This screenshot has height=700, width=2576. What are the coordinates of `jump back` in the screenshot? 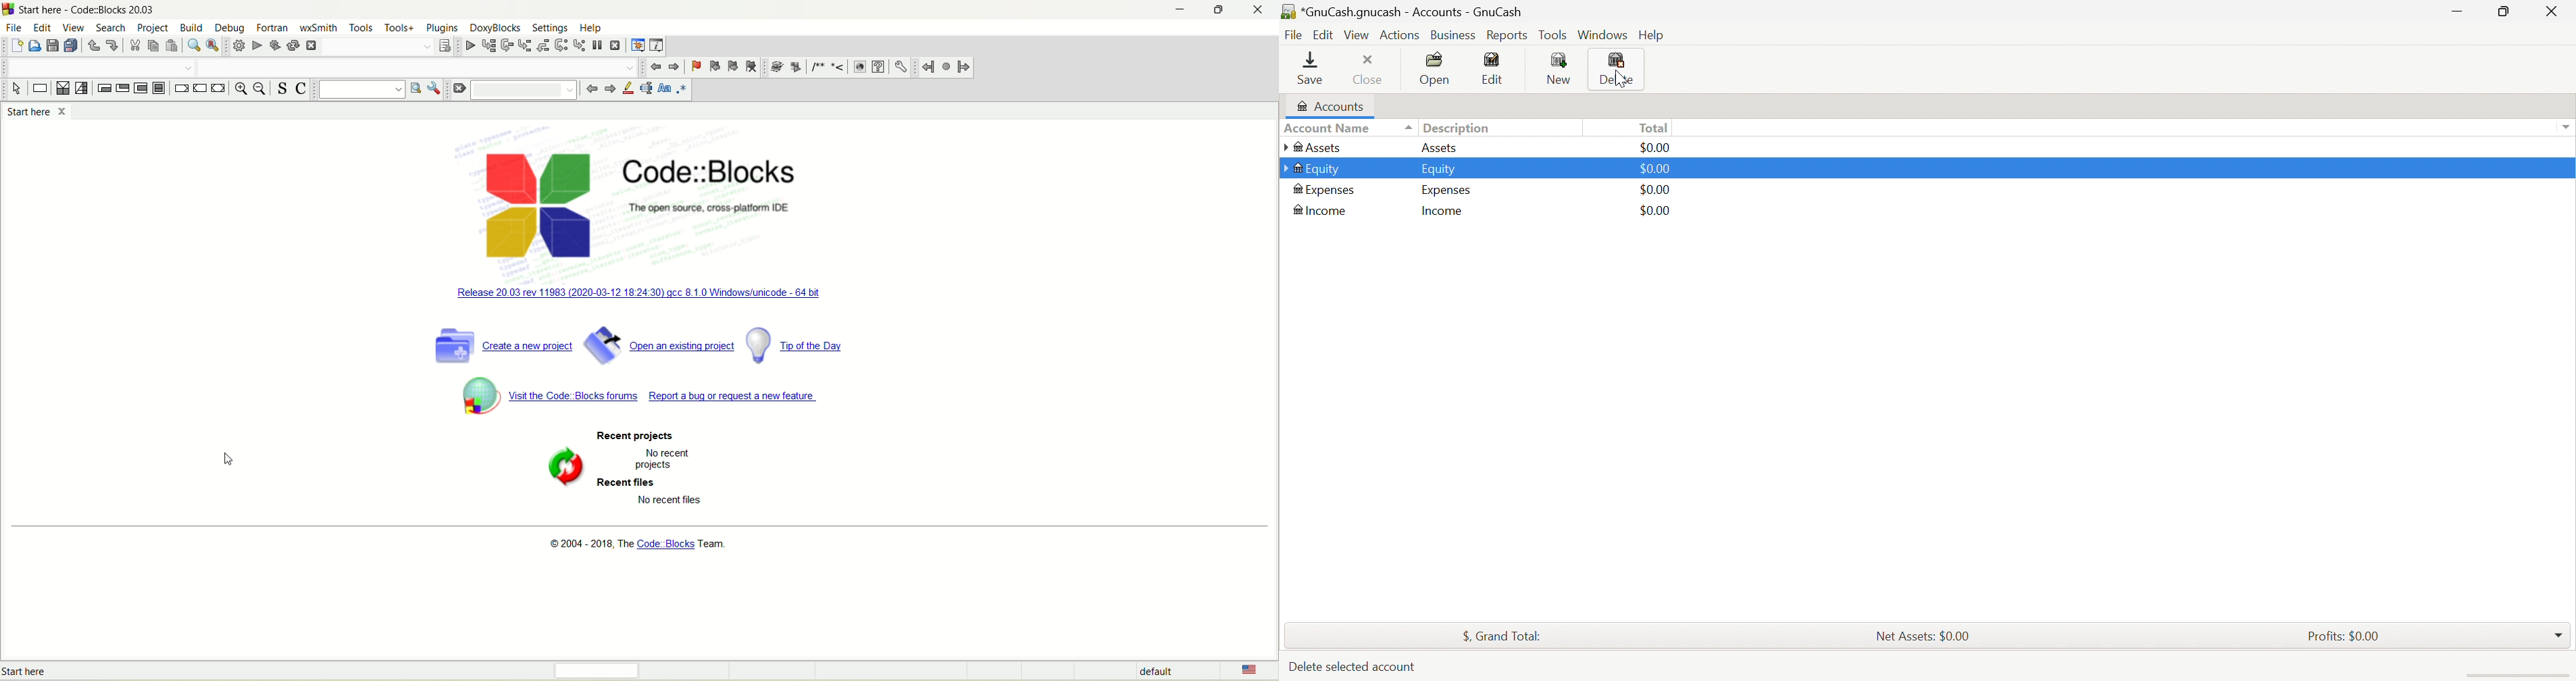 It's located at (654, 67).